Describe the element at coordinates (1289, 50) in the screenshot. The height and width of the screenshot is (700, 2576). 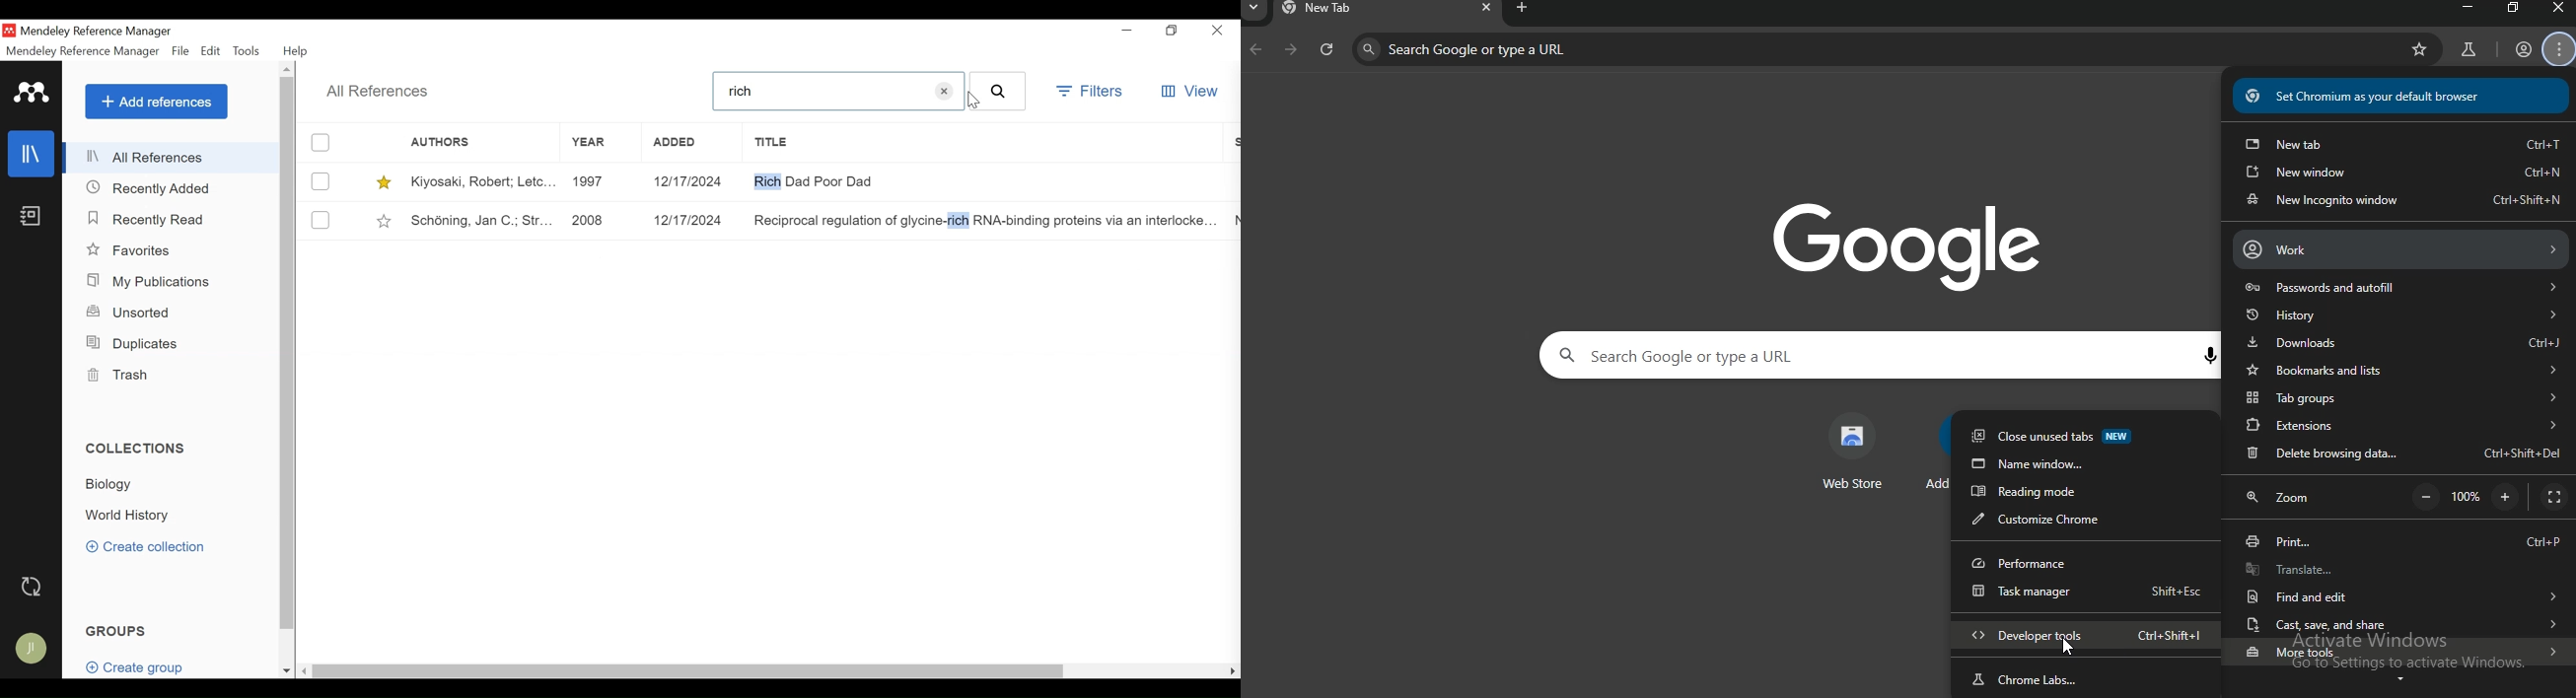
I see `forward` at that location.